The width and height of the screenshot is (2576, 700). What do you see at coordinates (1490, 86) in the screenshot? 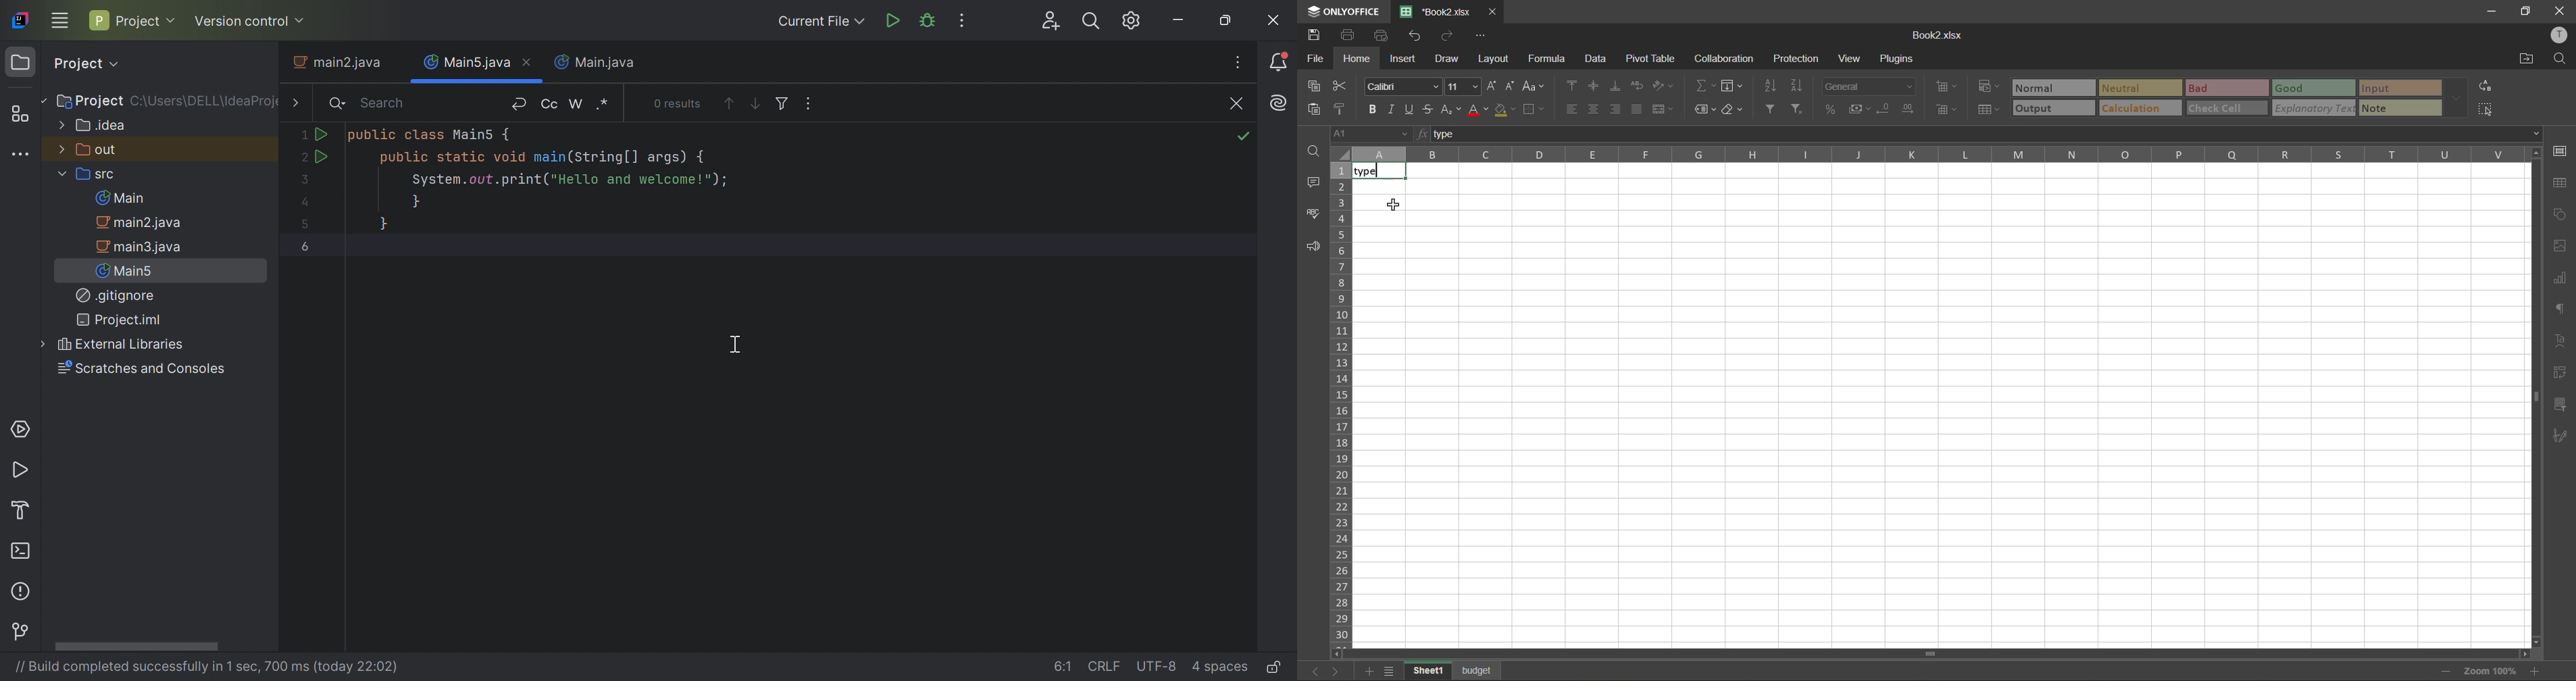
I see `increment size` at bounding box center [1490, 86].